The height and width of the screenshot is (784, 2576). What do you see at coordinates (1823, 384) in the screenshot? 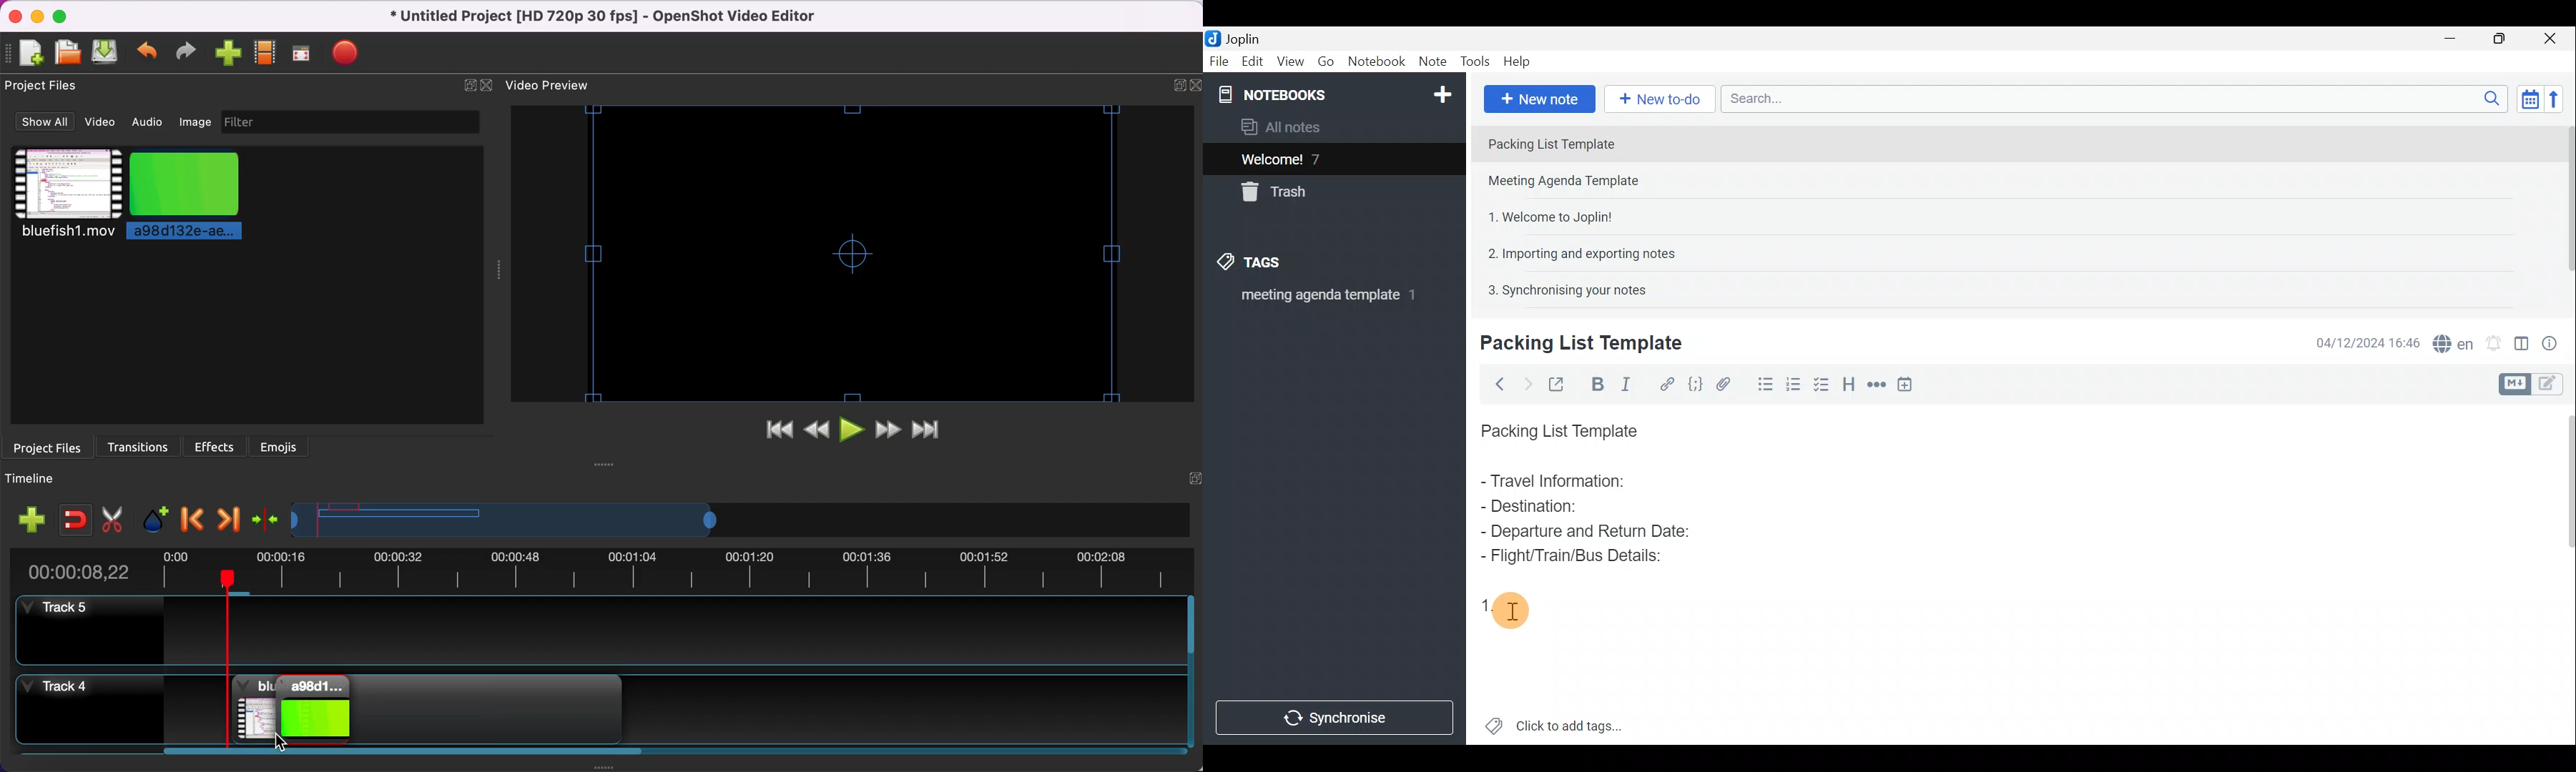
I see `Numbered list` at bounding box center [1823, 384].